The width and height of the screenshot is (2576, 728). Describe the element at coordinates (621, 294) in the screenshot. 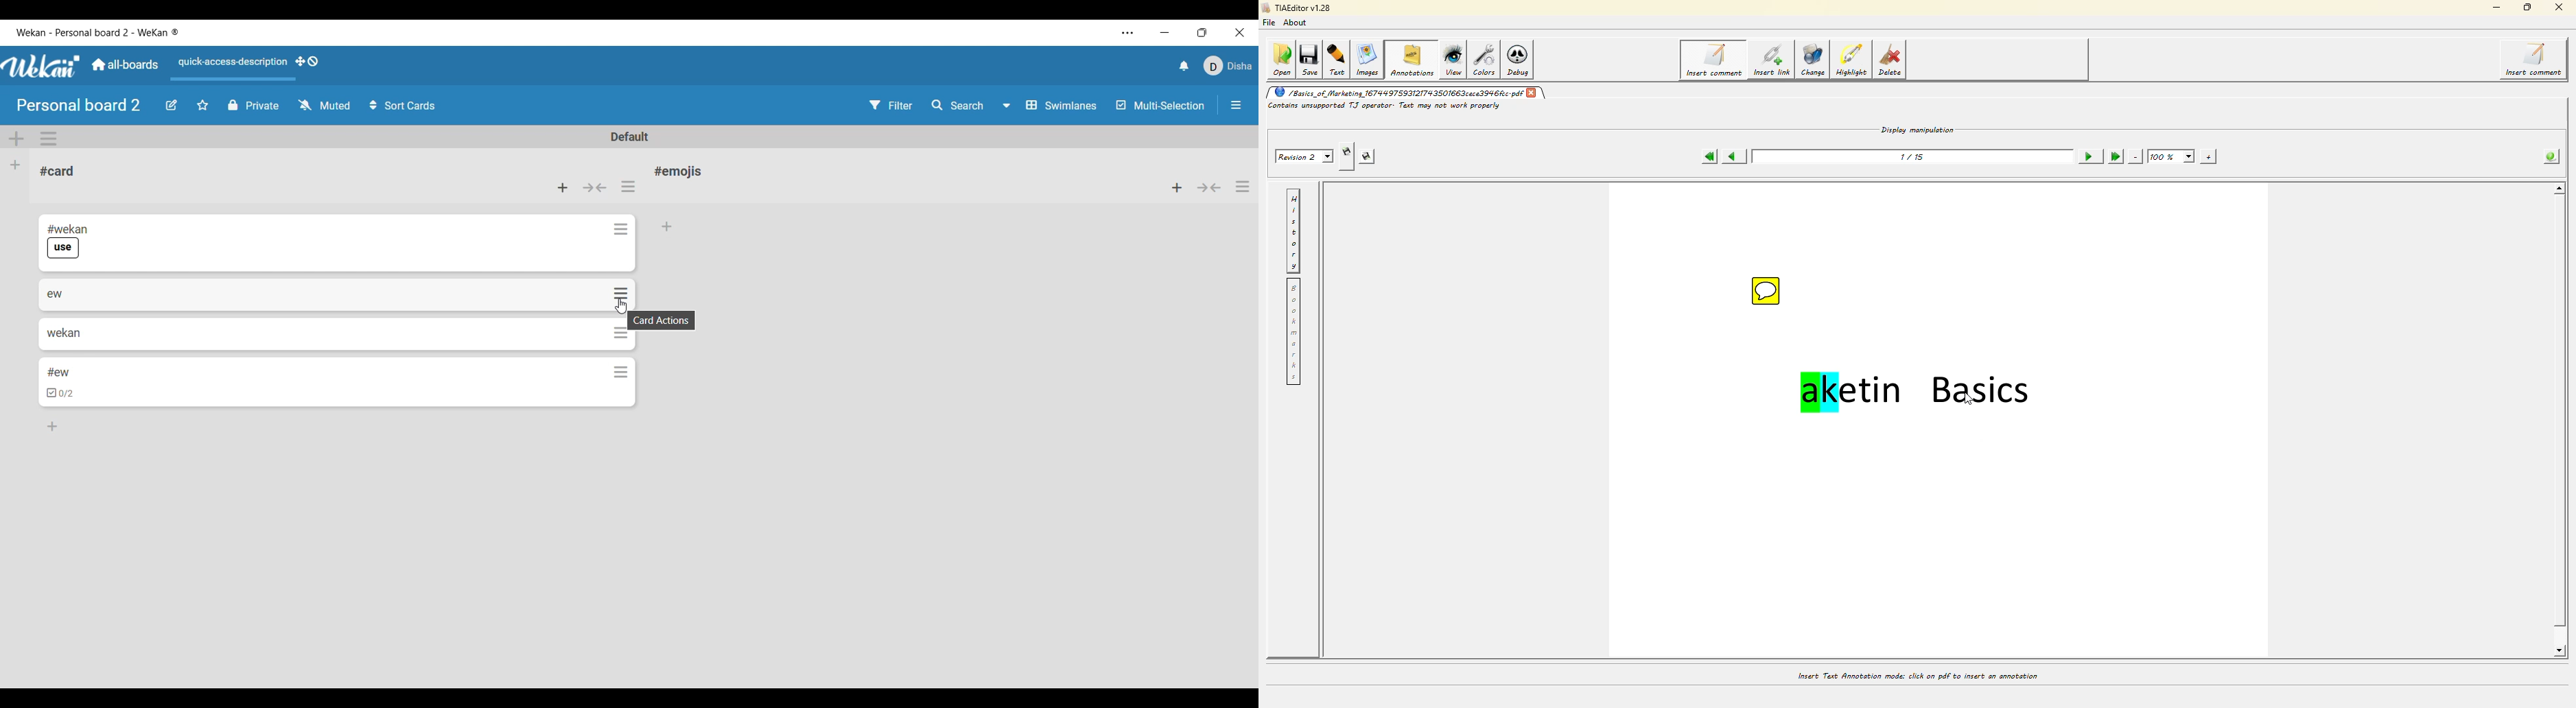

I see `Card actions for respective card` at that location.